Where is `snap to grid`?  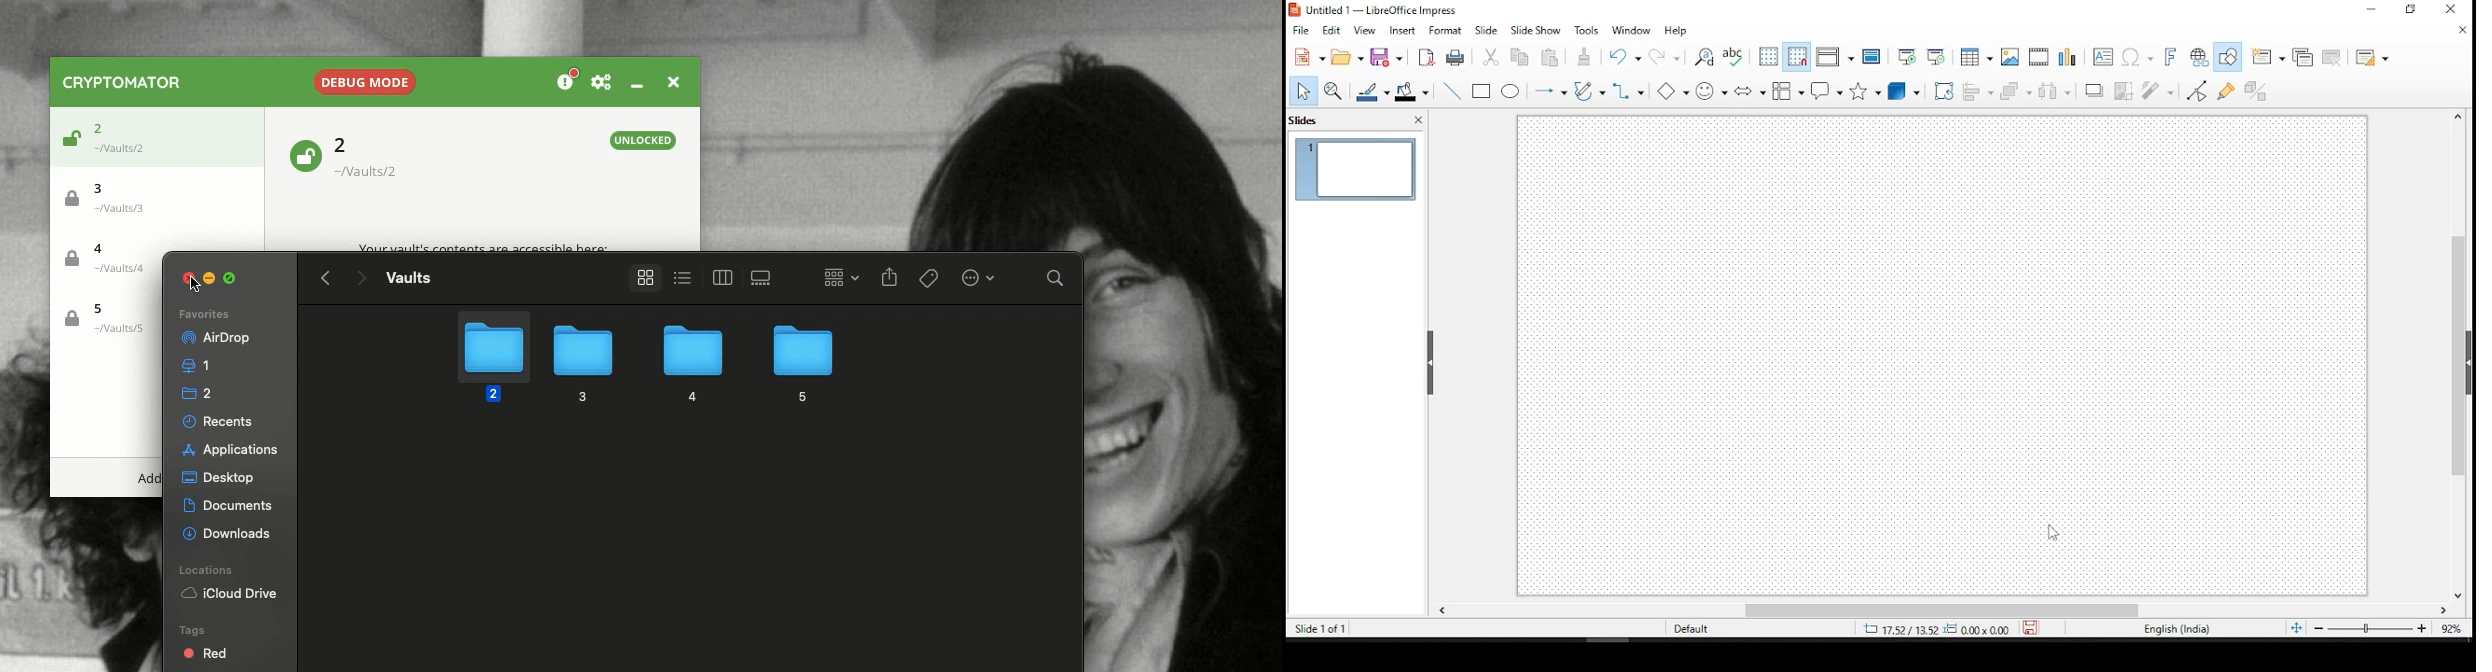
snap to grid is located at coordinates (1796, 56).